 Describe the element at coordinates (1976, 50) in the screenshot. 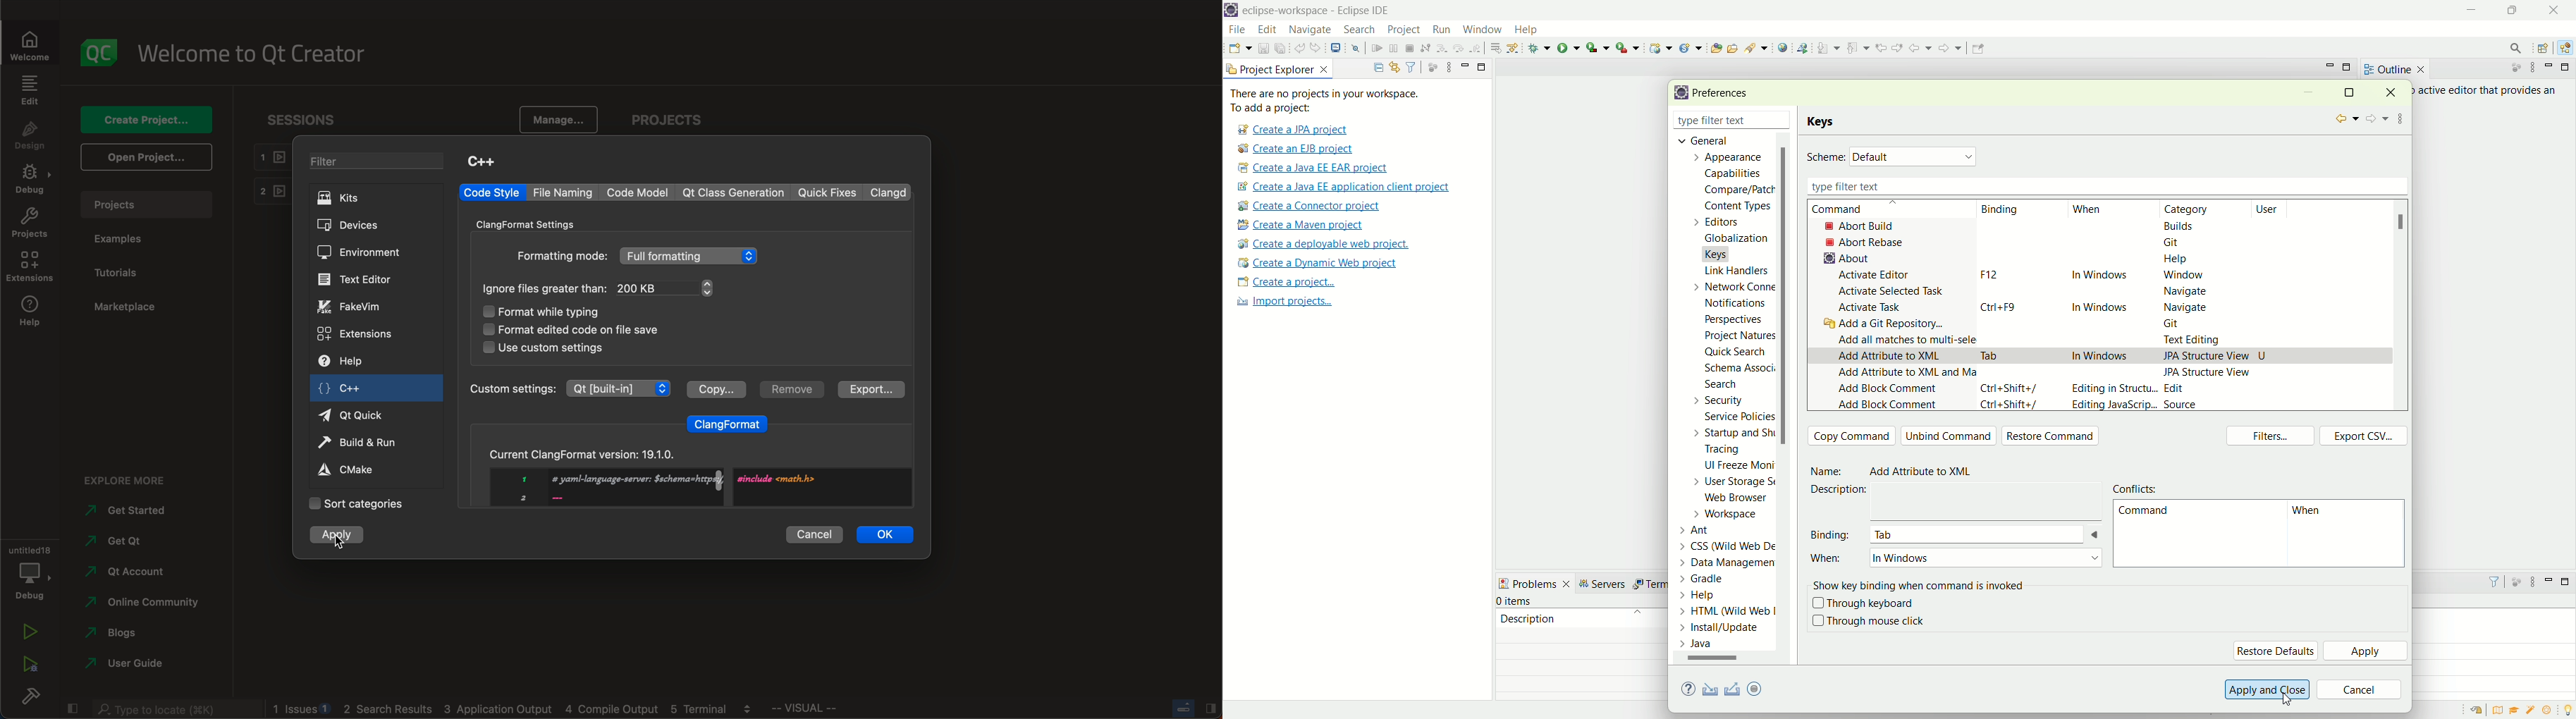

I see `Pin editor` at that location.